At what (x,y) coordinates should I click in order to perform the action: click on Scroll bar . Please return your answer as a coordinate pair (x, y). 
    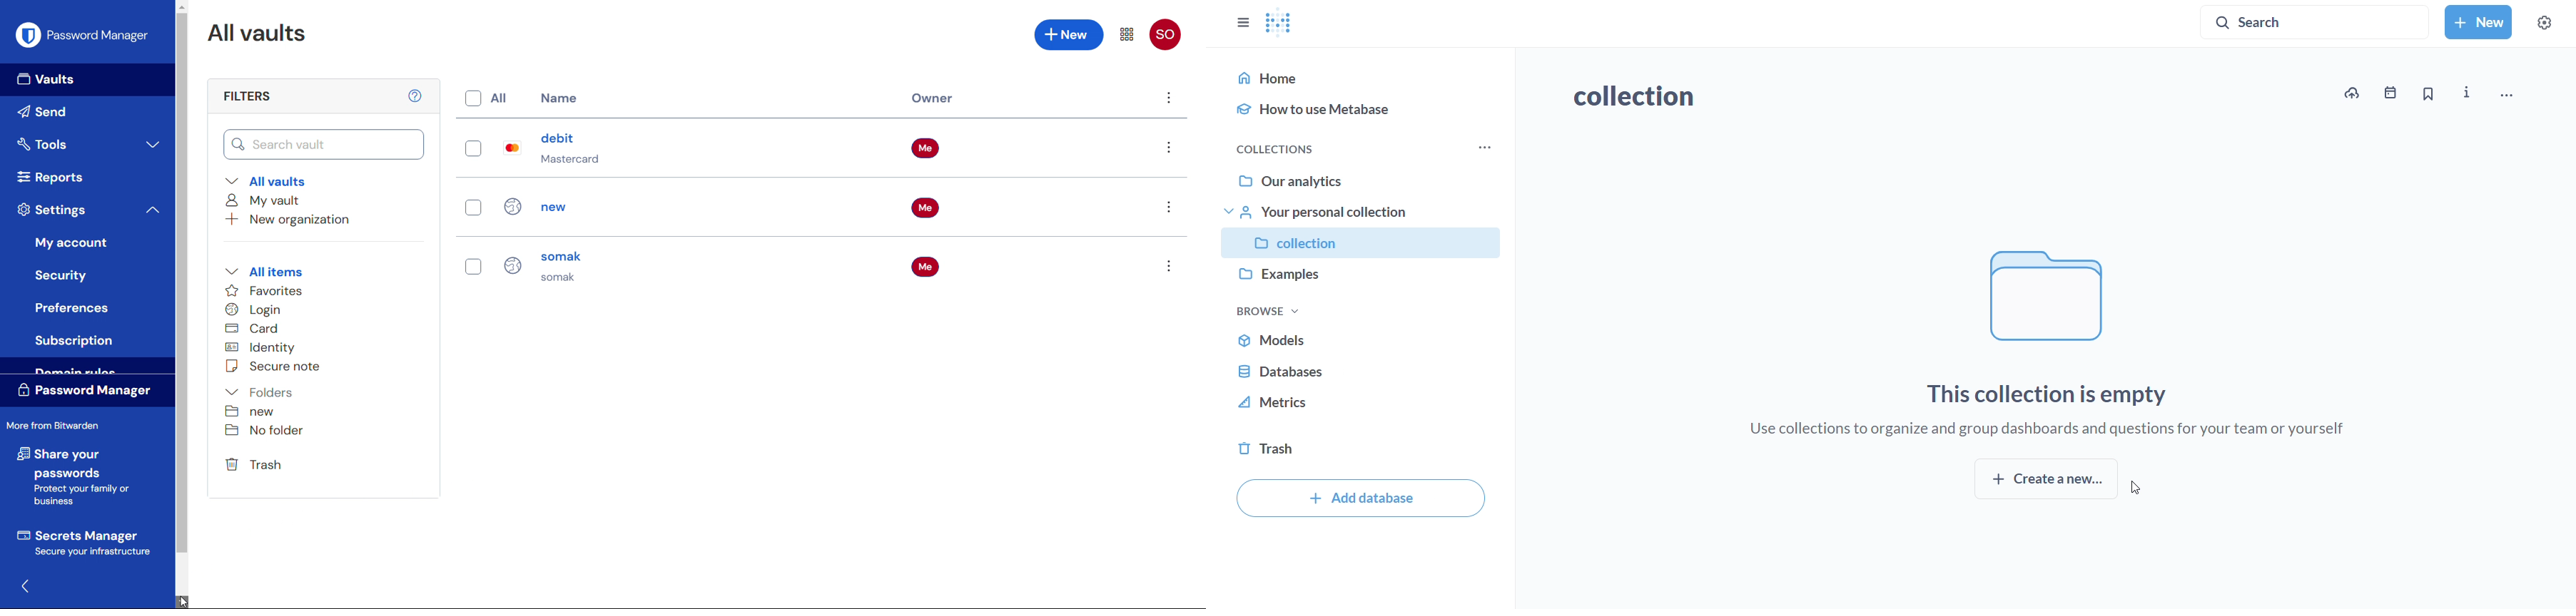
    Looking at the image, I should click on (180, 281).